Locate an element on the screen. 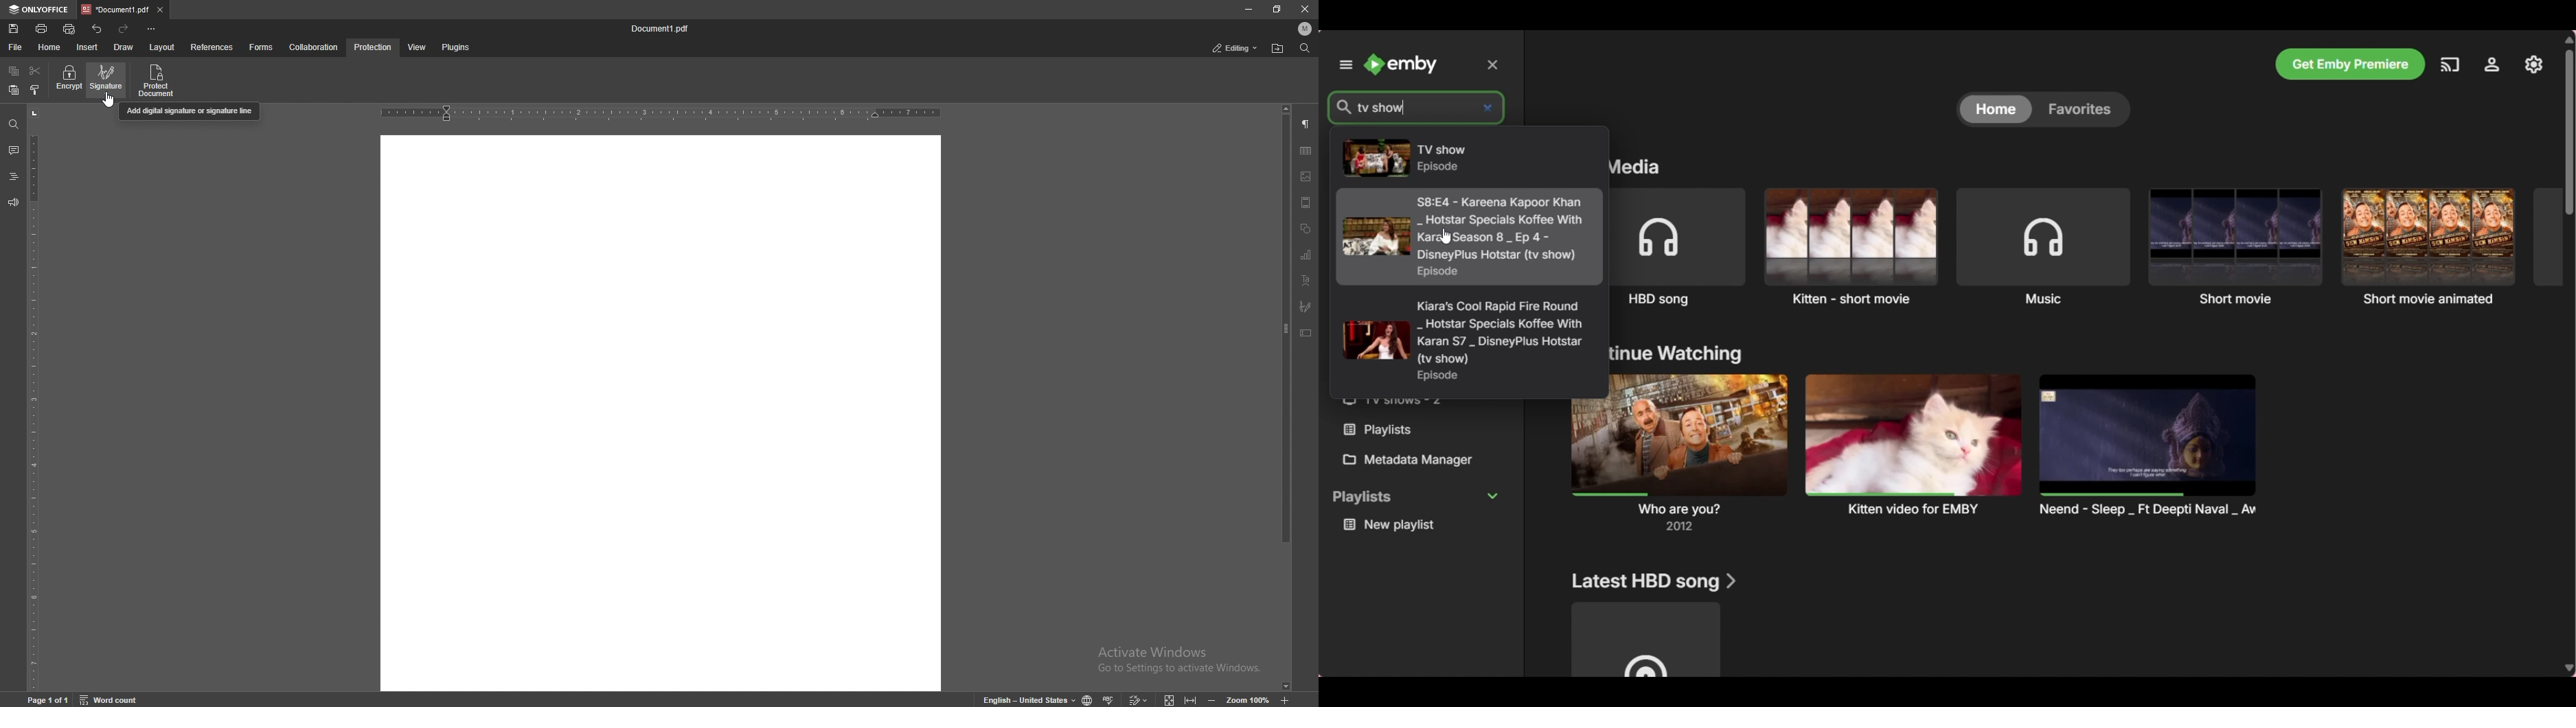 The image size is (2576, 728). paste is located at coordinates (13, 91).